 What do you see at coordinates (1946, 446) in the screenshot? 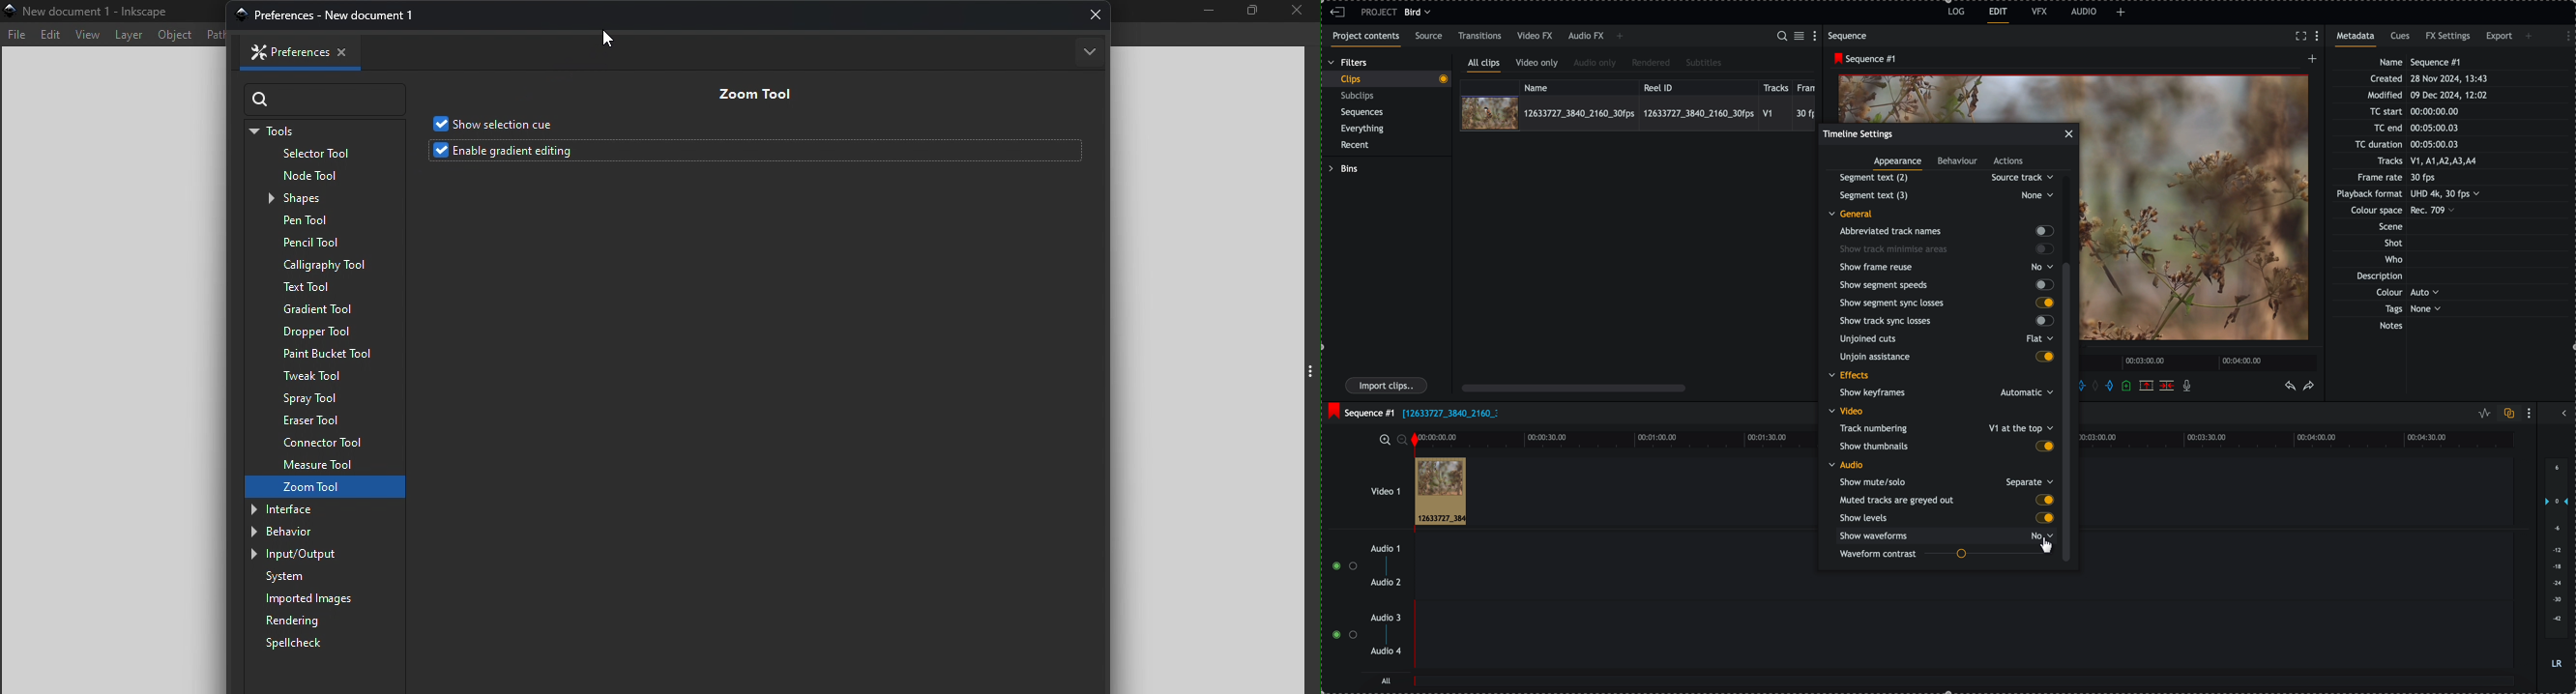
I see `show thumbnails` at bounding box center [1946, 446].